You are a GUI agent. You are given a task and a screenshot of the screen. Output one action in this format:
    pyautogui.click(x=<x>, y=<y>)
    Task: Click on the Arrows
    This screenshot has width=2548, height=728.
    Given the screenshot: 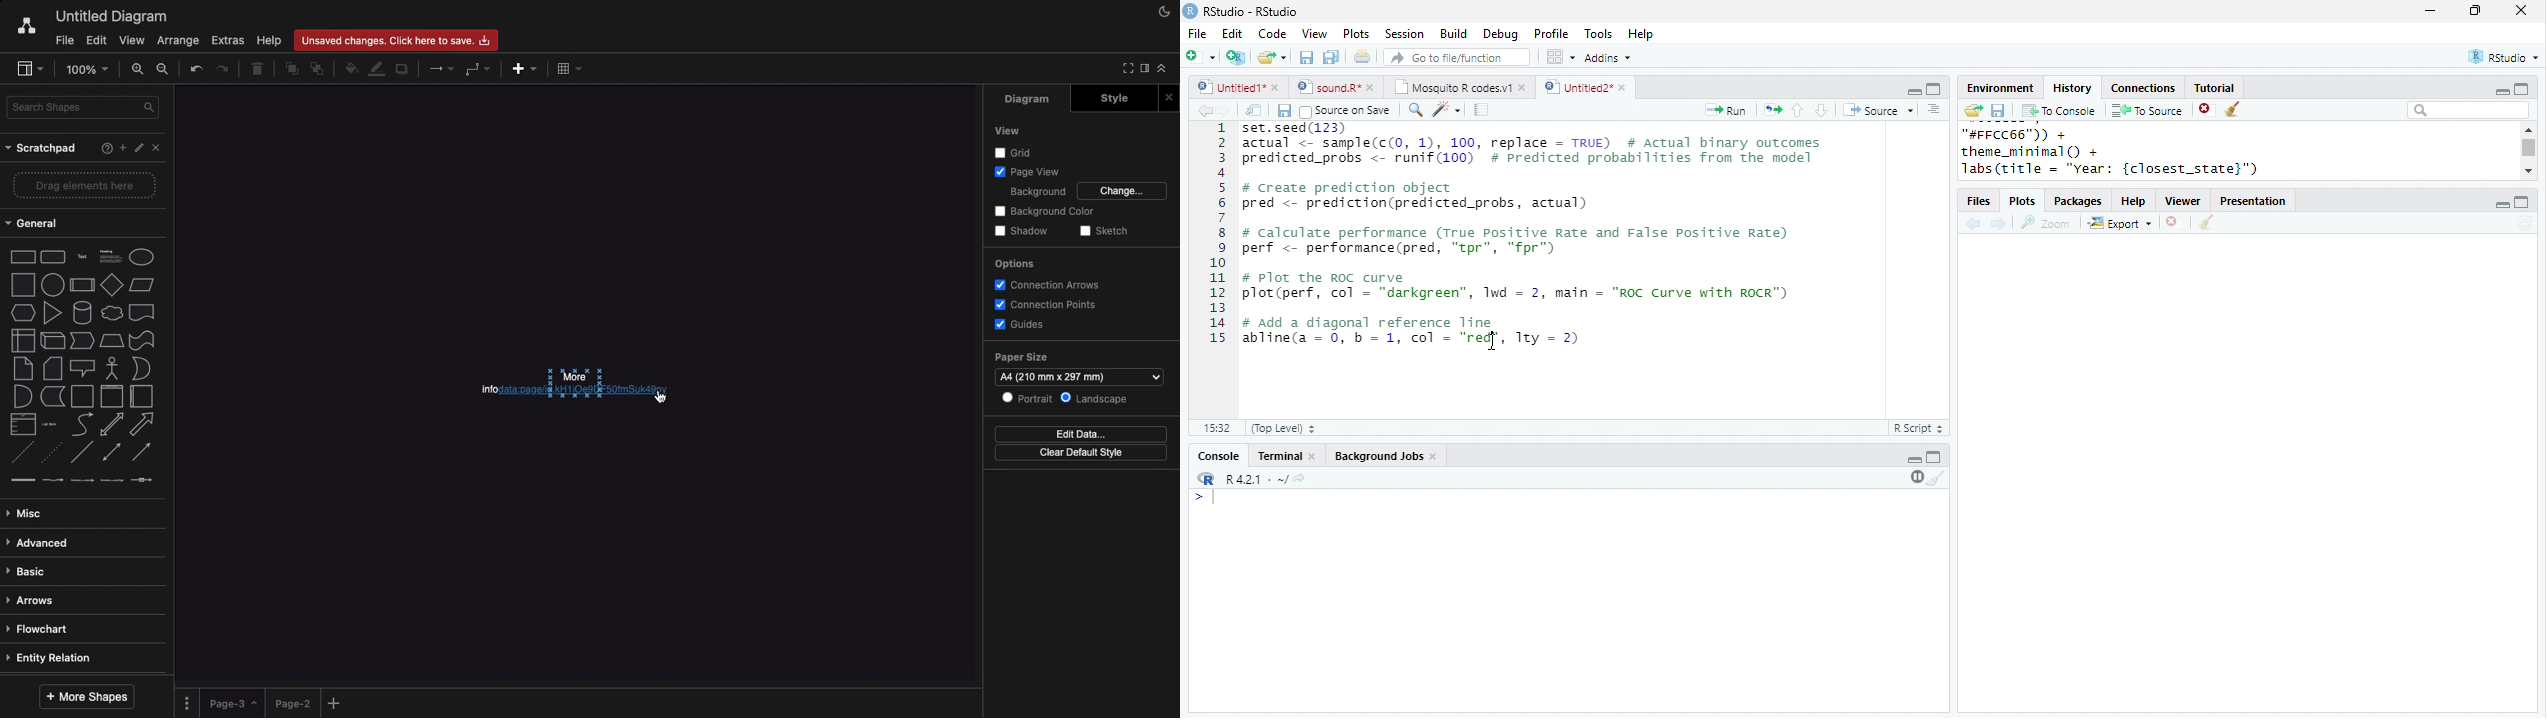 What is the action you would take?
    pyautogui.click(x=34, y=602)
    